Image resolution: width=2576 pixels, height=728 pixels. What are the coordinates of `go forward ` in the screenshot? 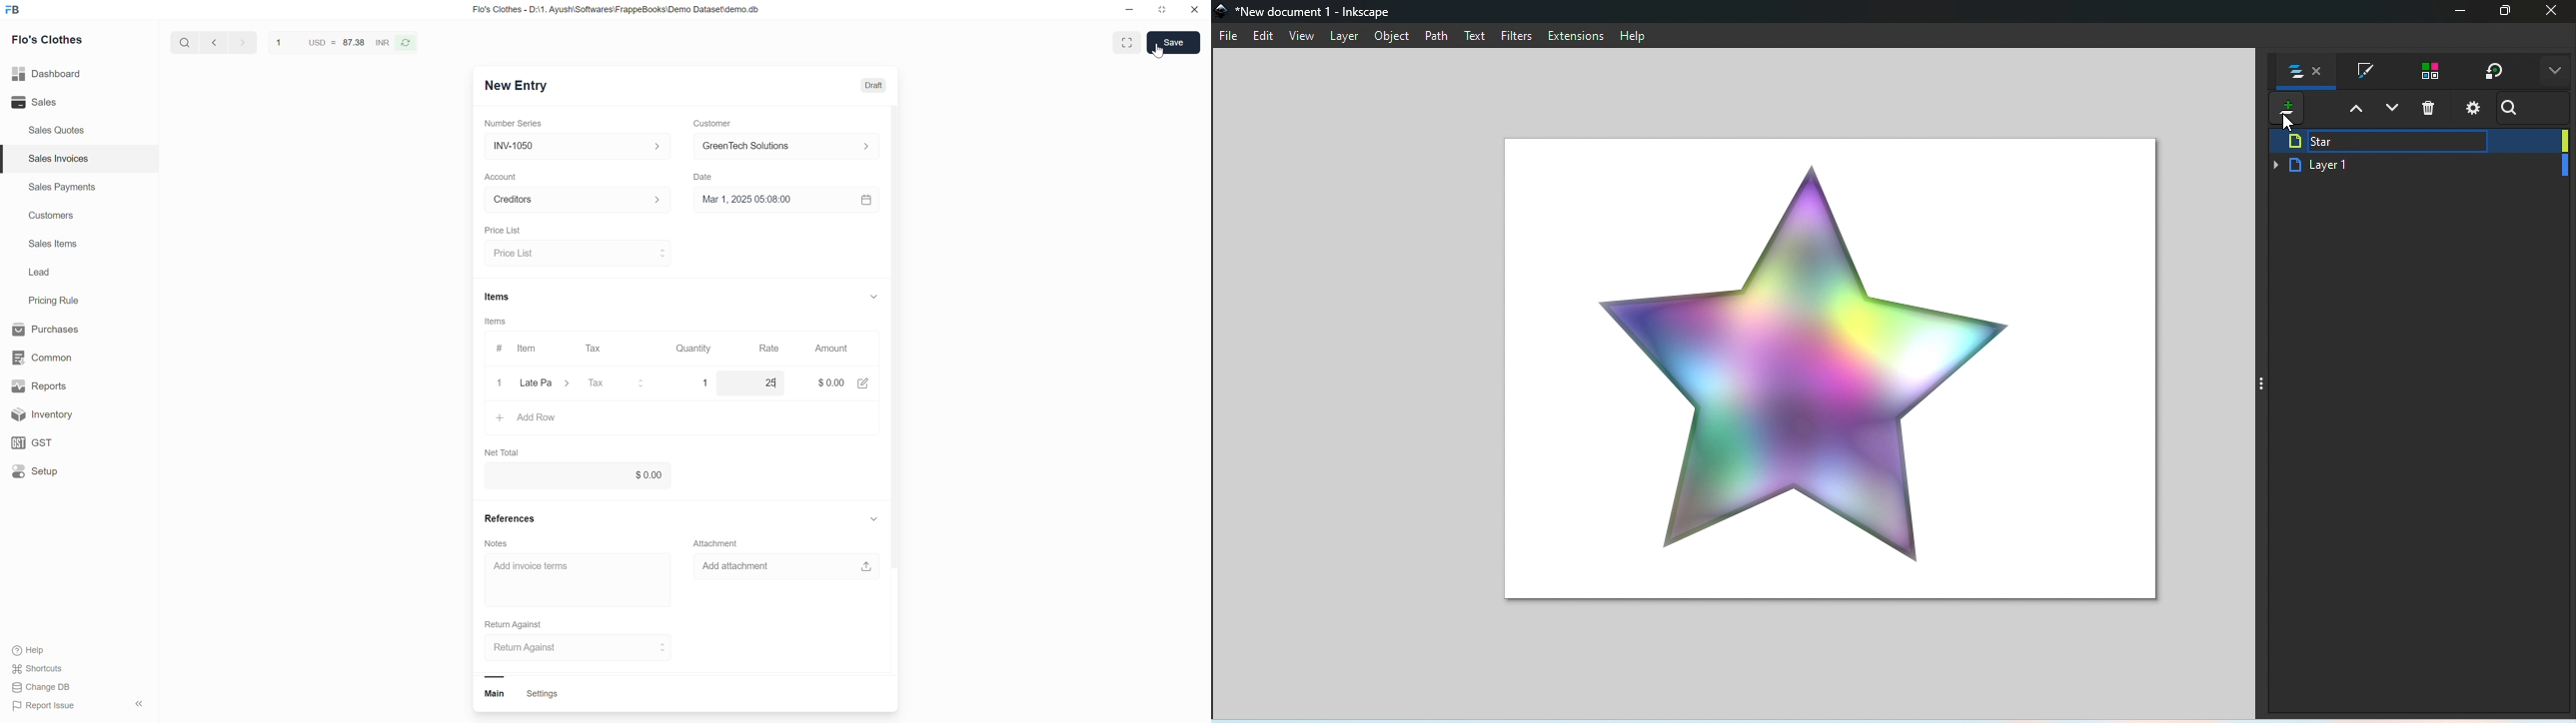 It's located at (241, 44).